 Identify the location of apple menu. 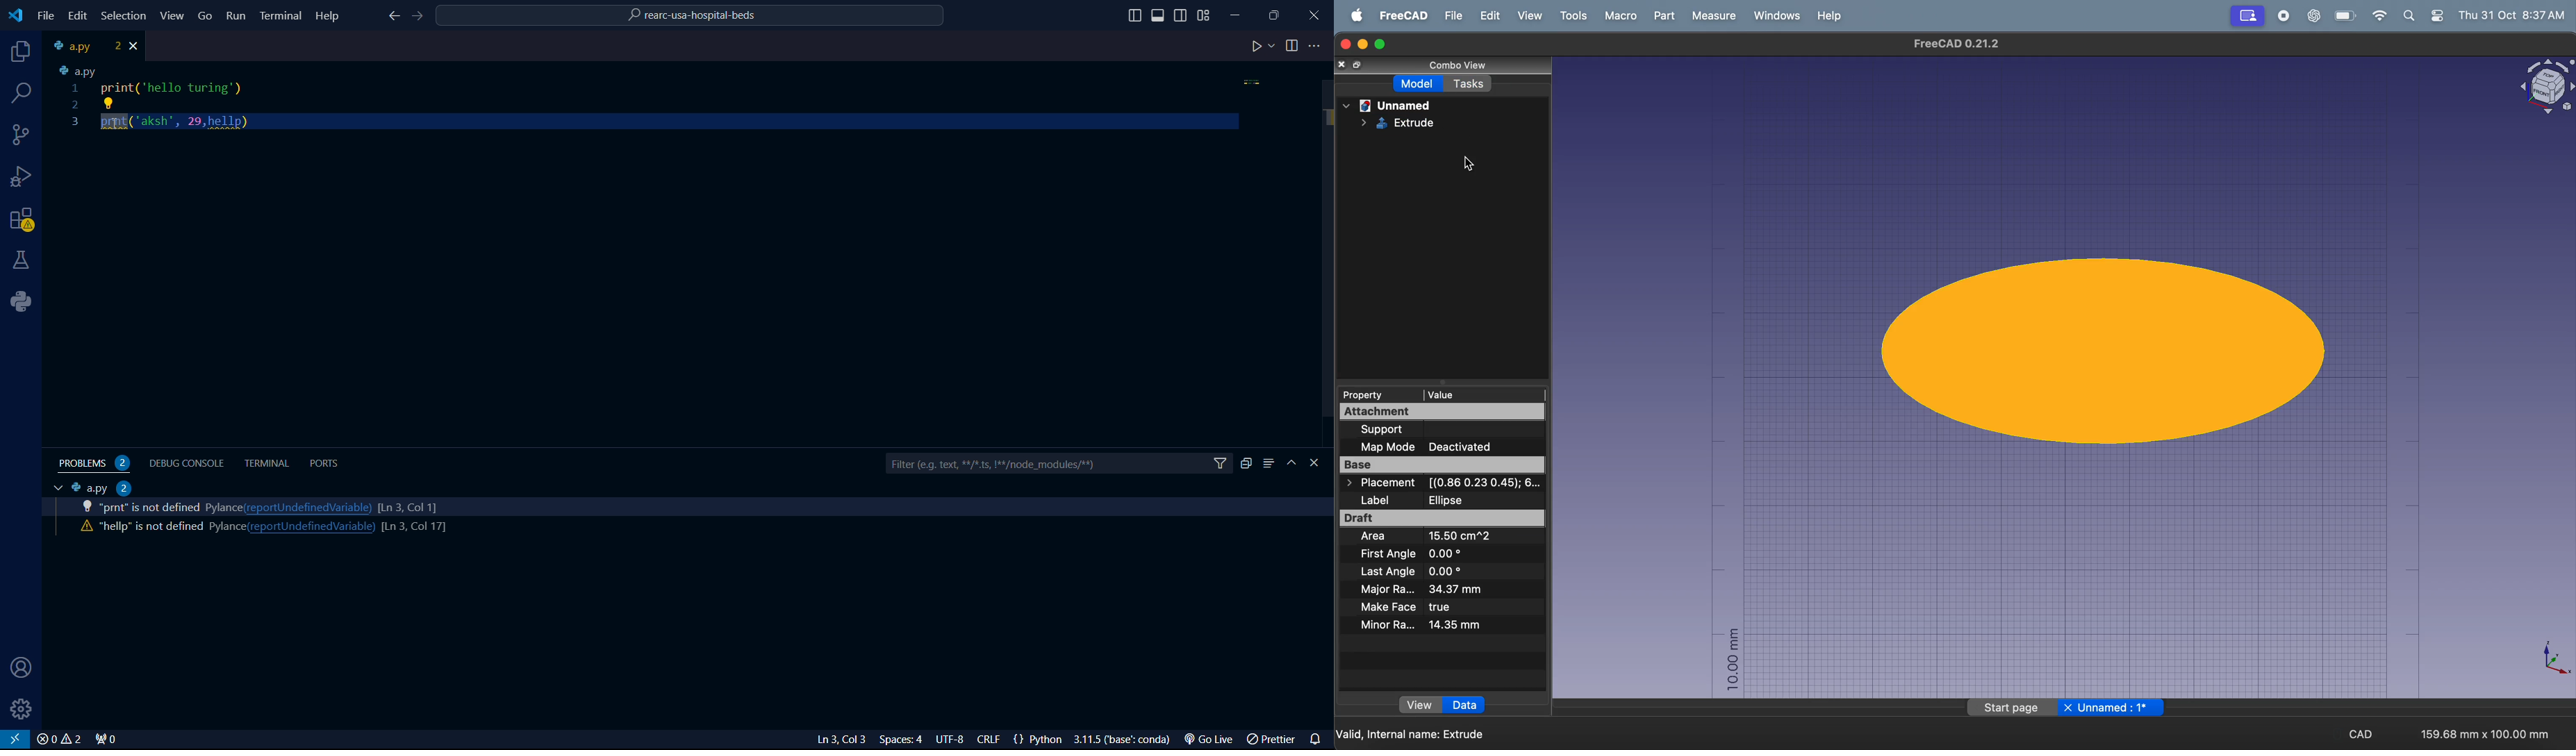
(1352, 16).